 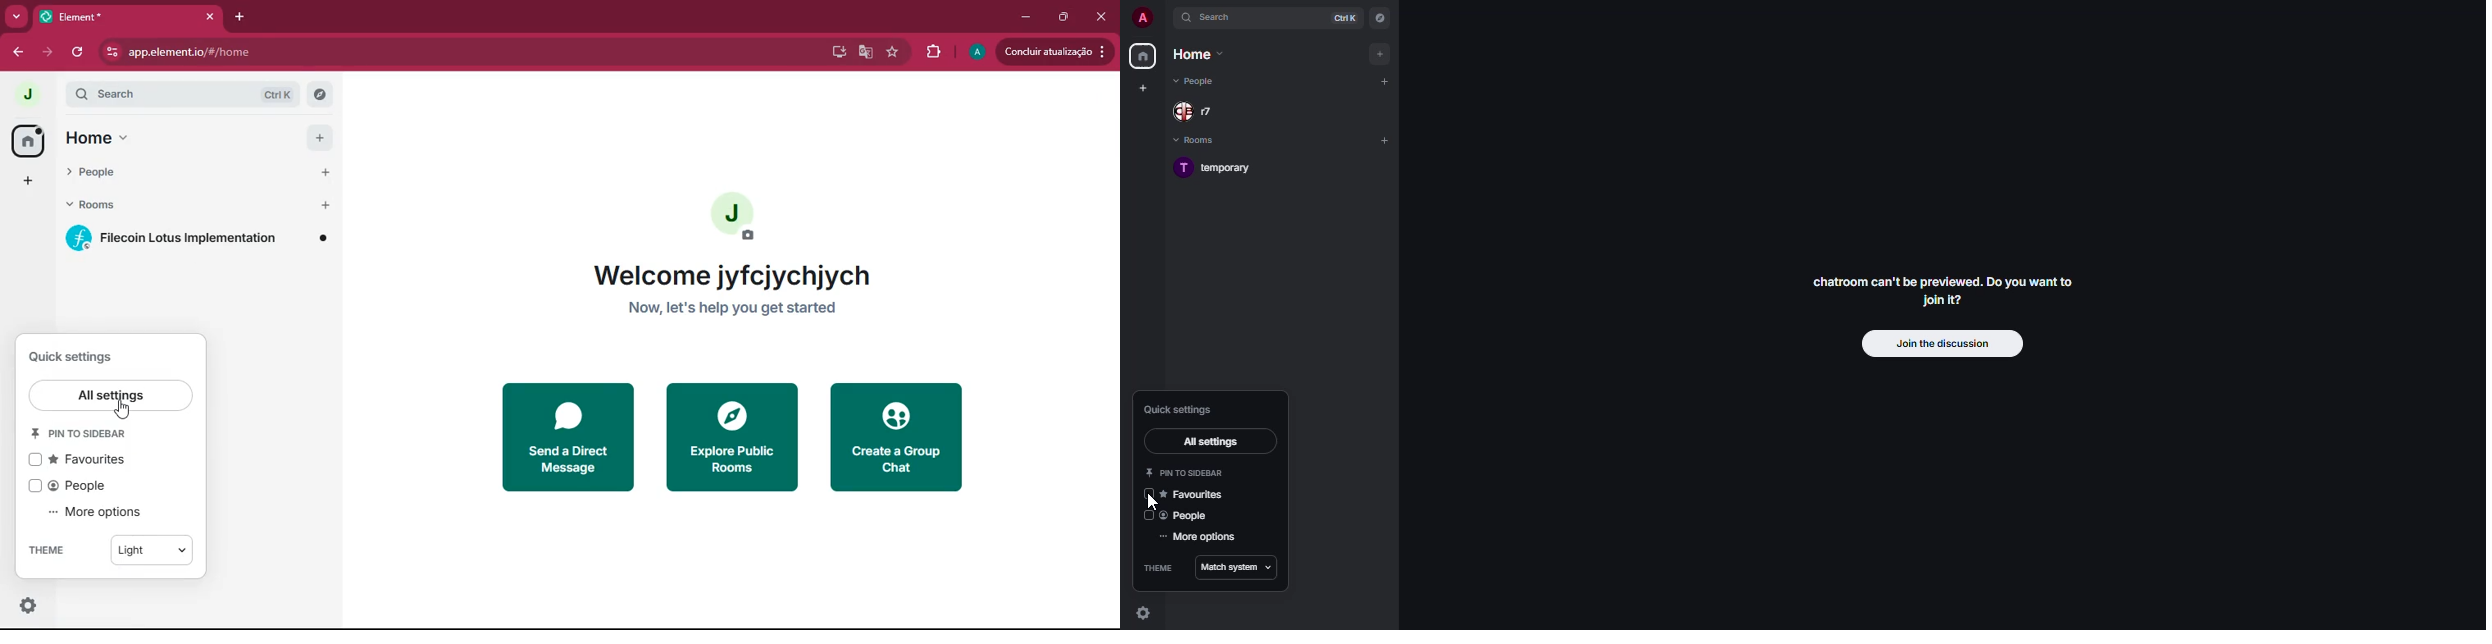 What do you see at coordinates (30, 606) in the screenshot?
I see `settings` at bounding box center [30, 606].